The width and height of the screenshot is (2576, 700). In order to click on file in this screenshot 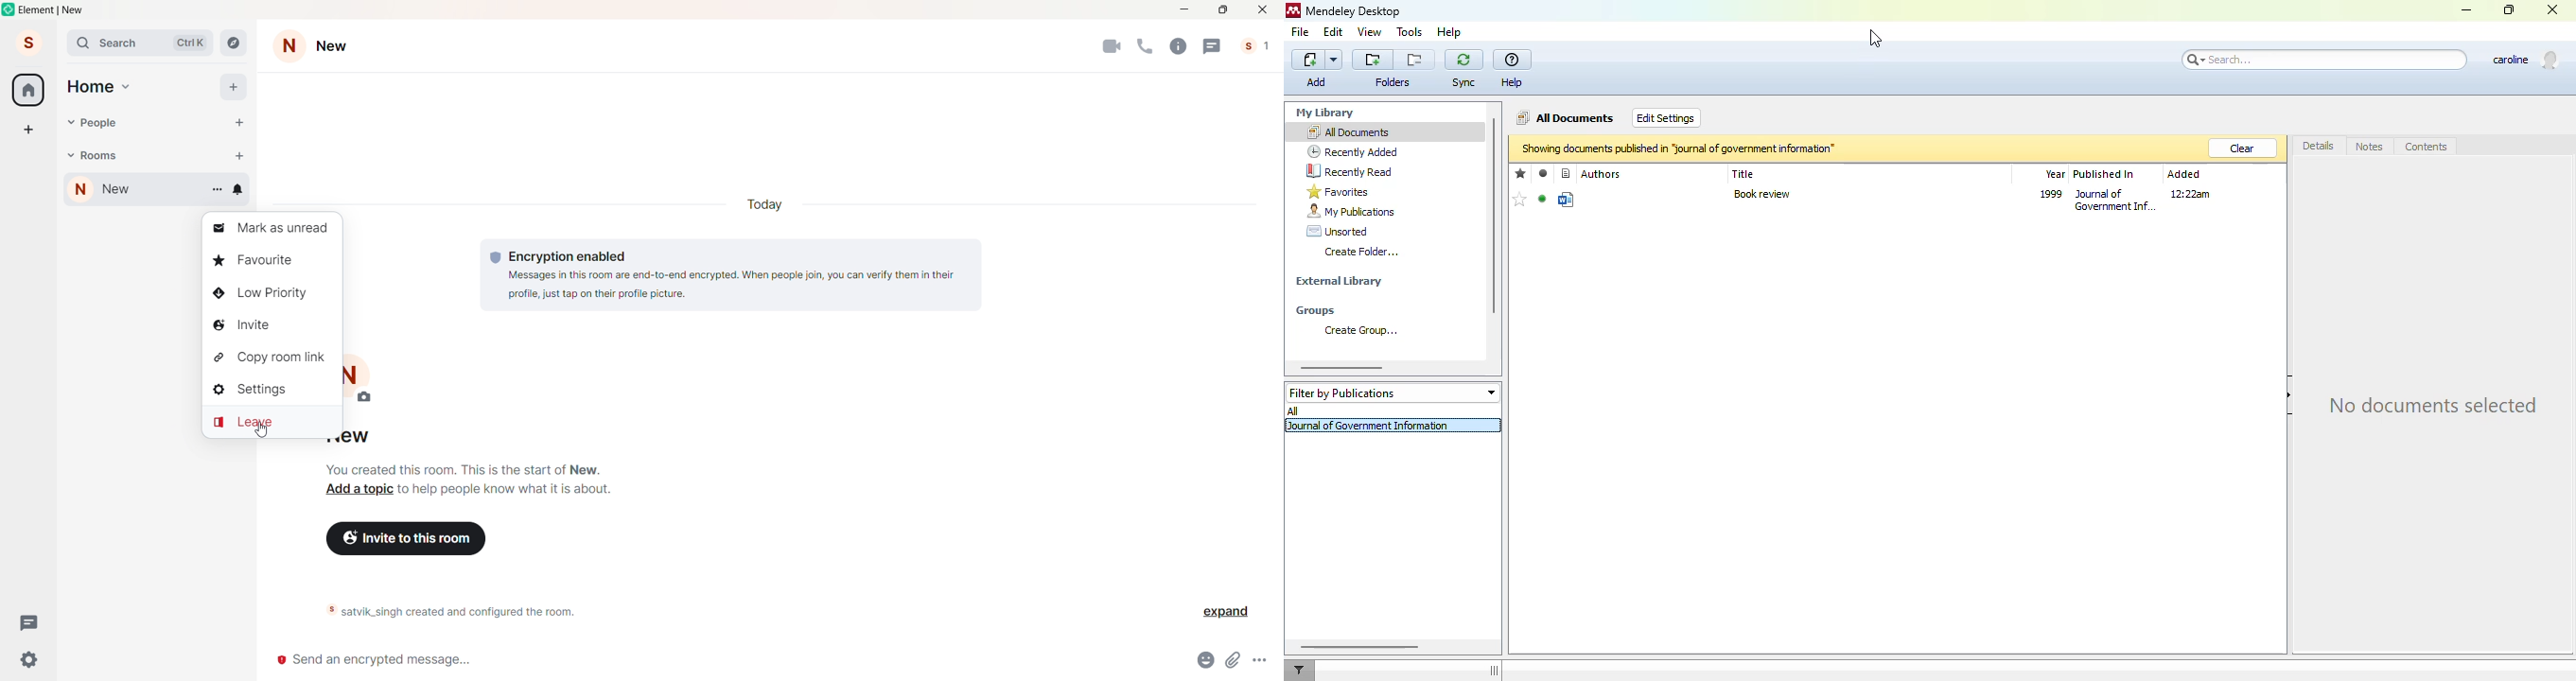, I will do `click(1301, 32)`.